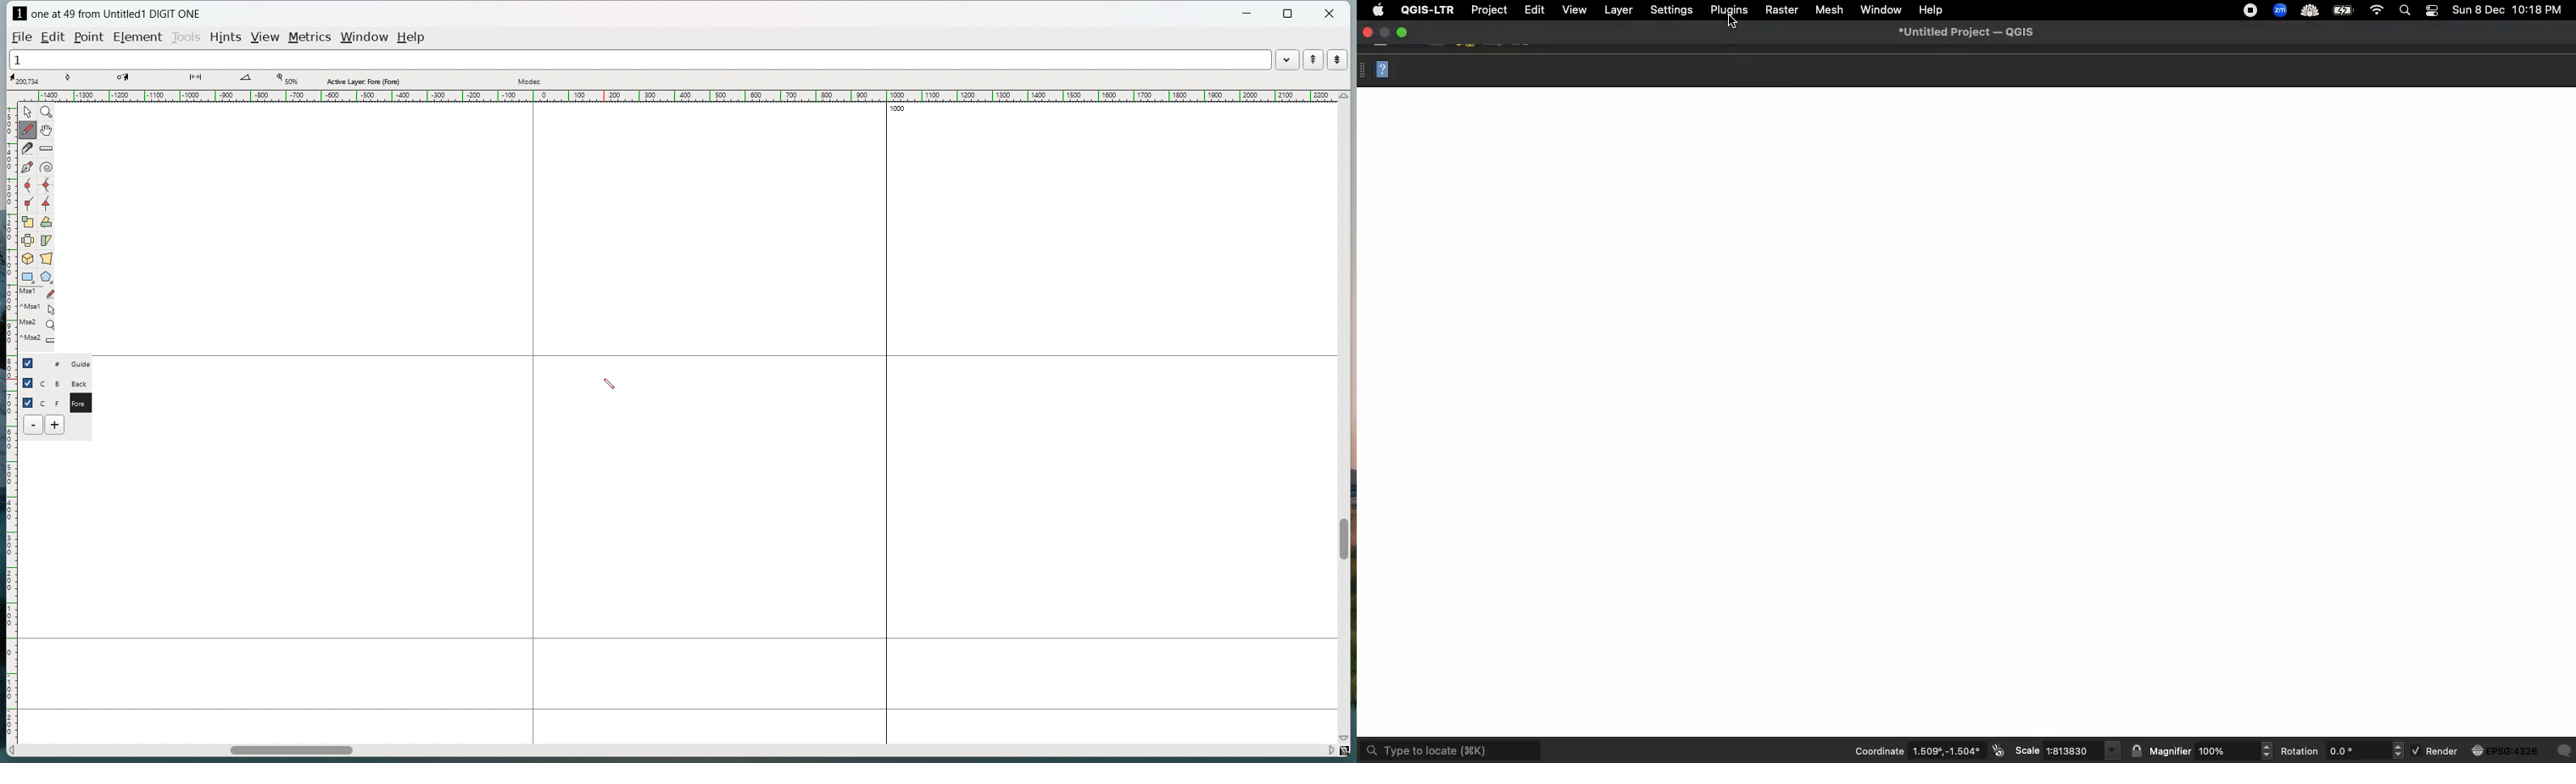 Image resolution: width=2576 pixels, height=784 pixels. I want to click on show the next word in the word list, so click(1338, 60).